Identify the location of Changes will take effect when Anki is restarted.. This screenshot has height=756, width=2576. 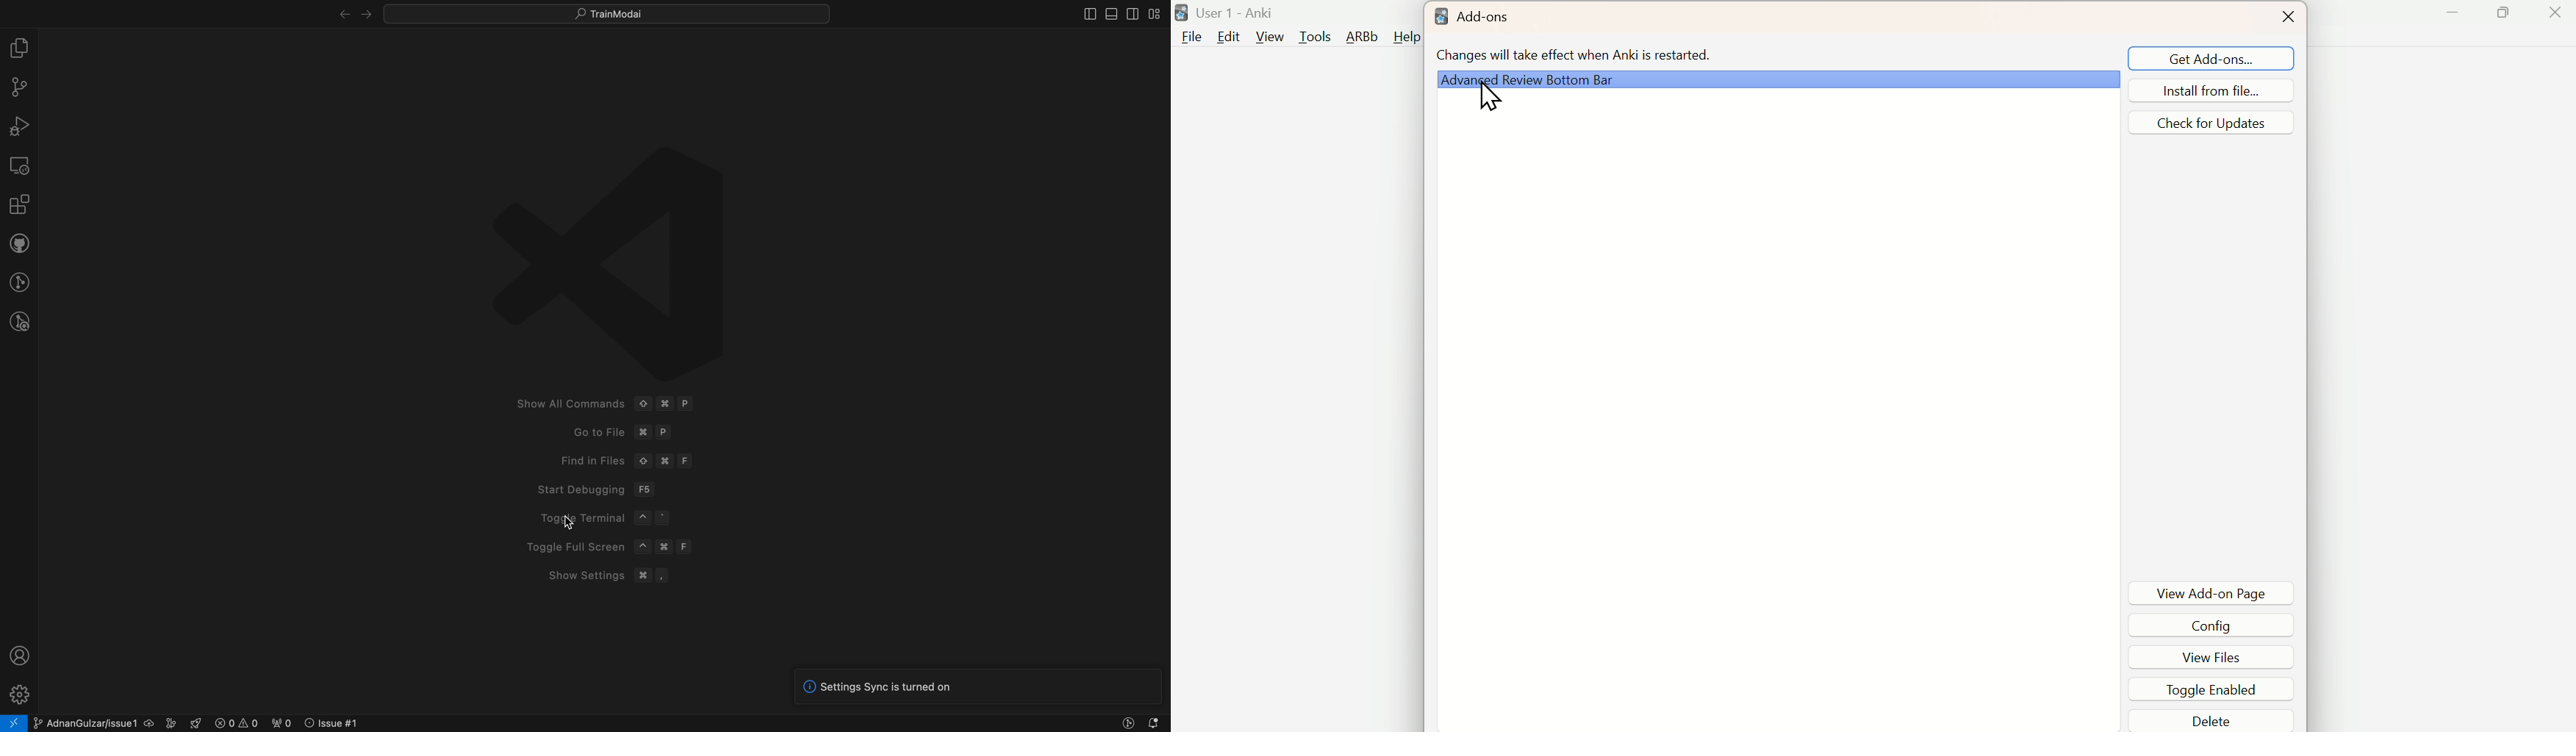
(1575, 54).